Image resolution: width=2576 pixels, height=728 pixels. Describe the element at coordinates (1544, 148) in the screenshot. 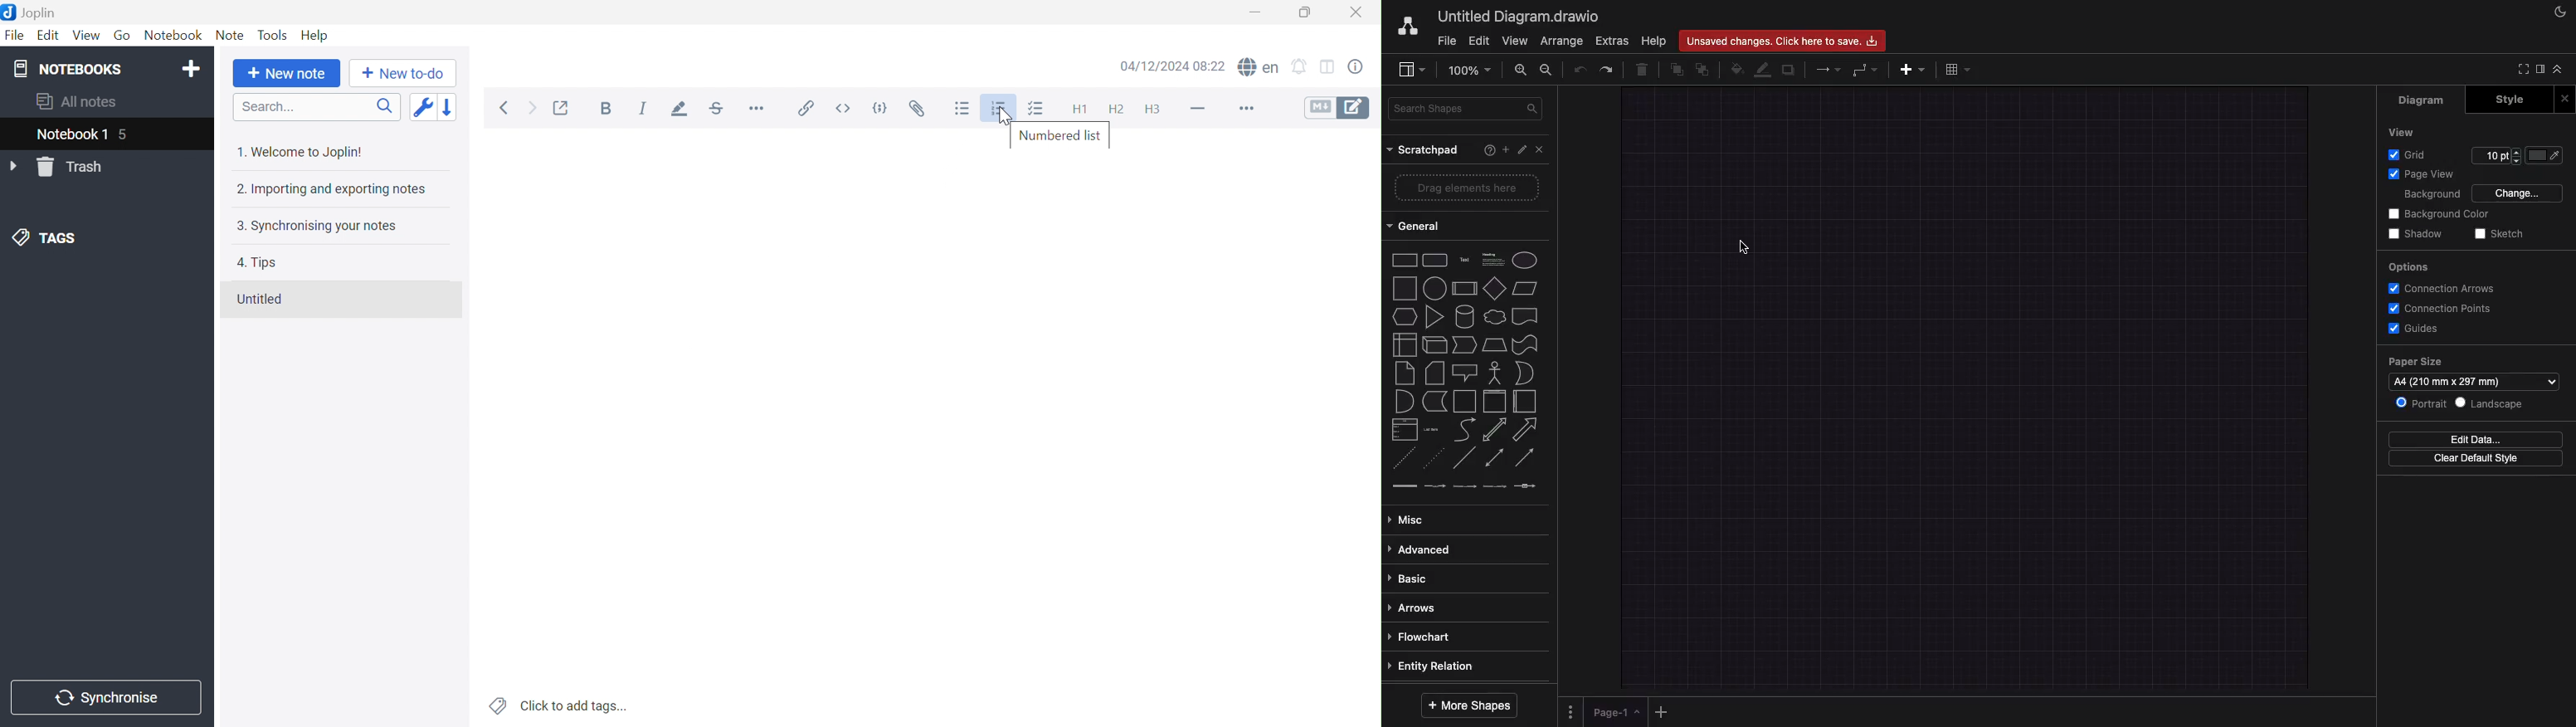

I see `Close` at that location.